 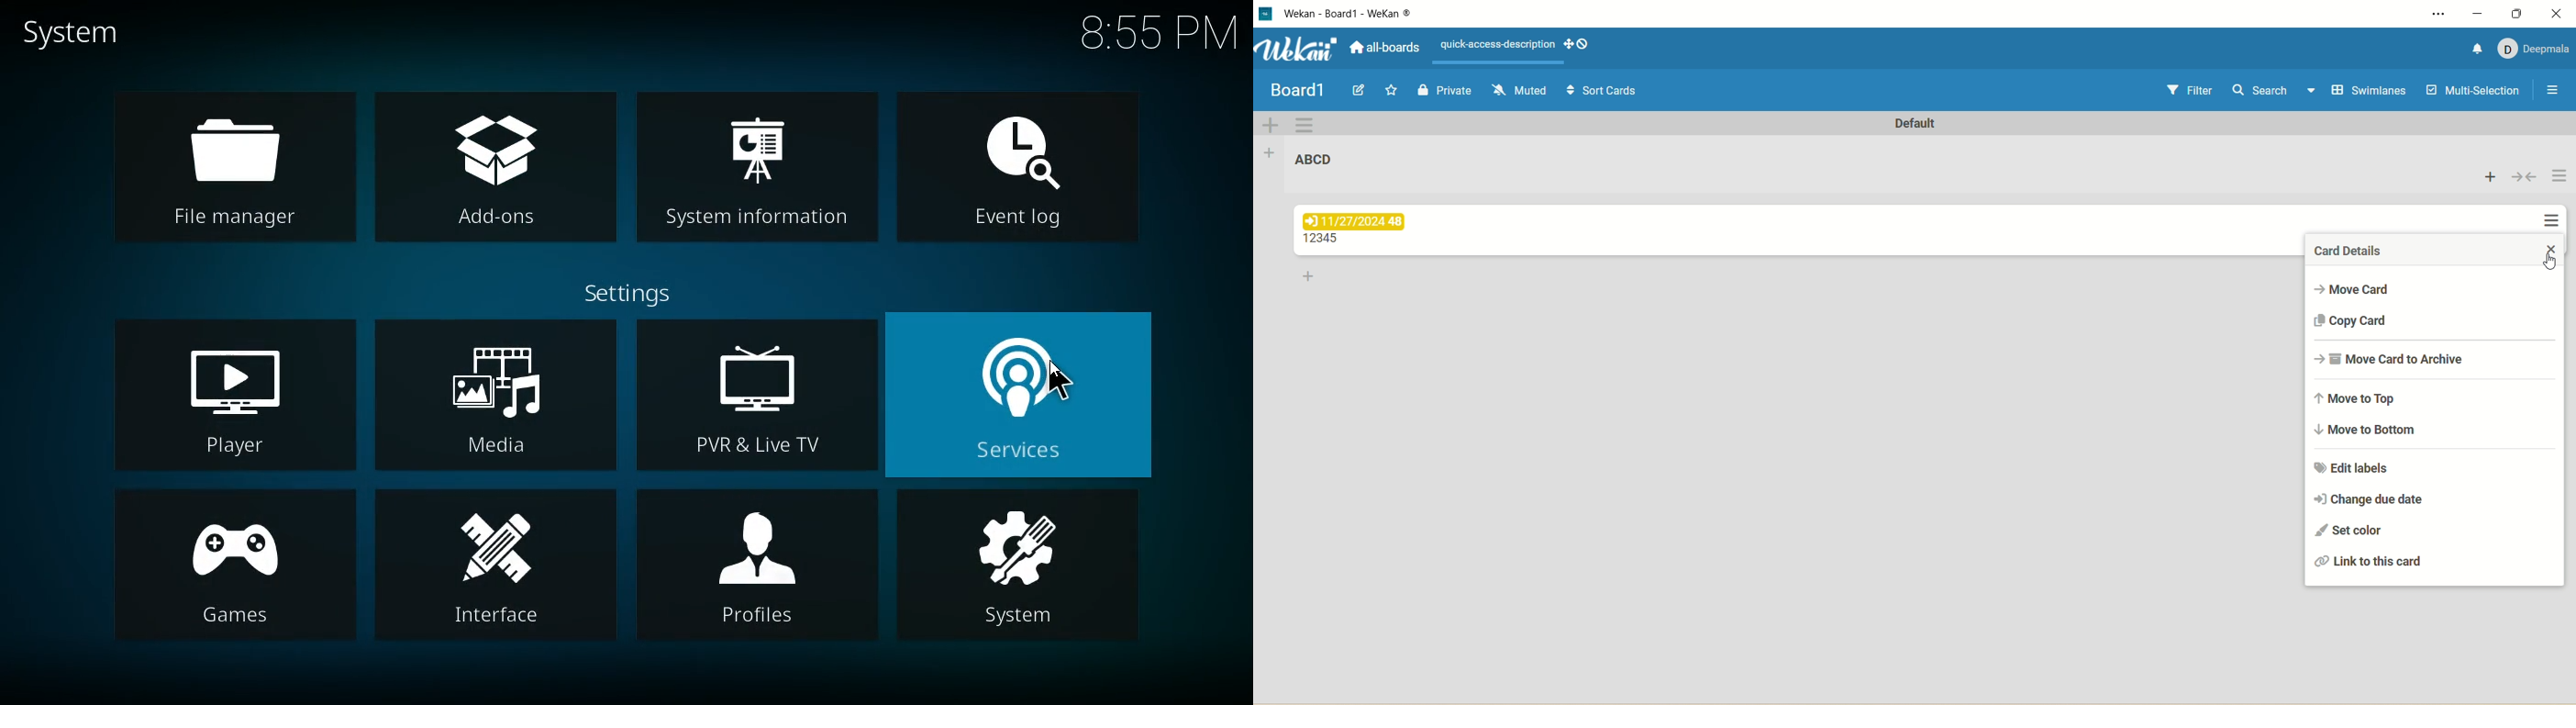 I want to click on due date, so click(x=1357, y=221).